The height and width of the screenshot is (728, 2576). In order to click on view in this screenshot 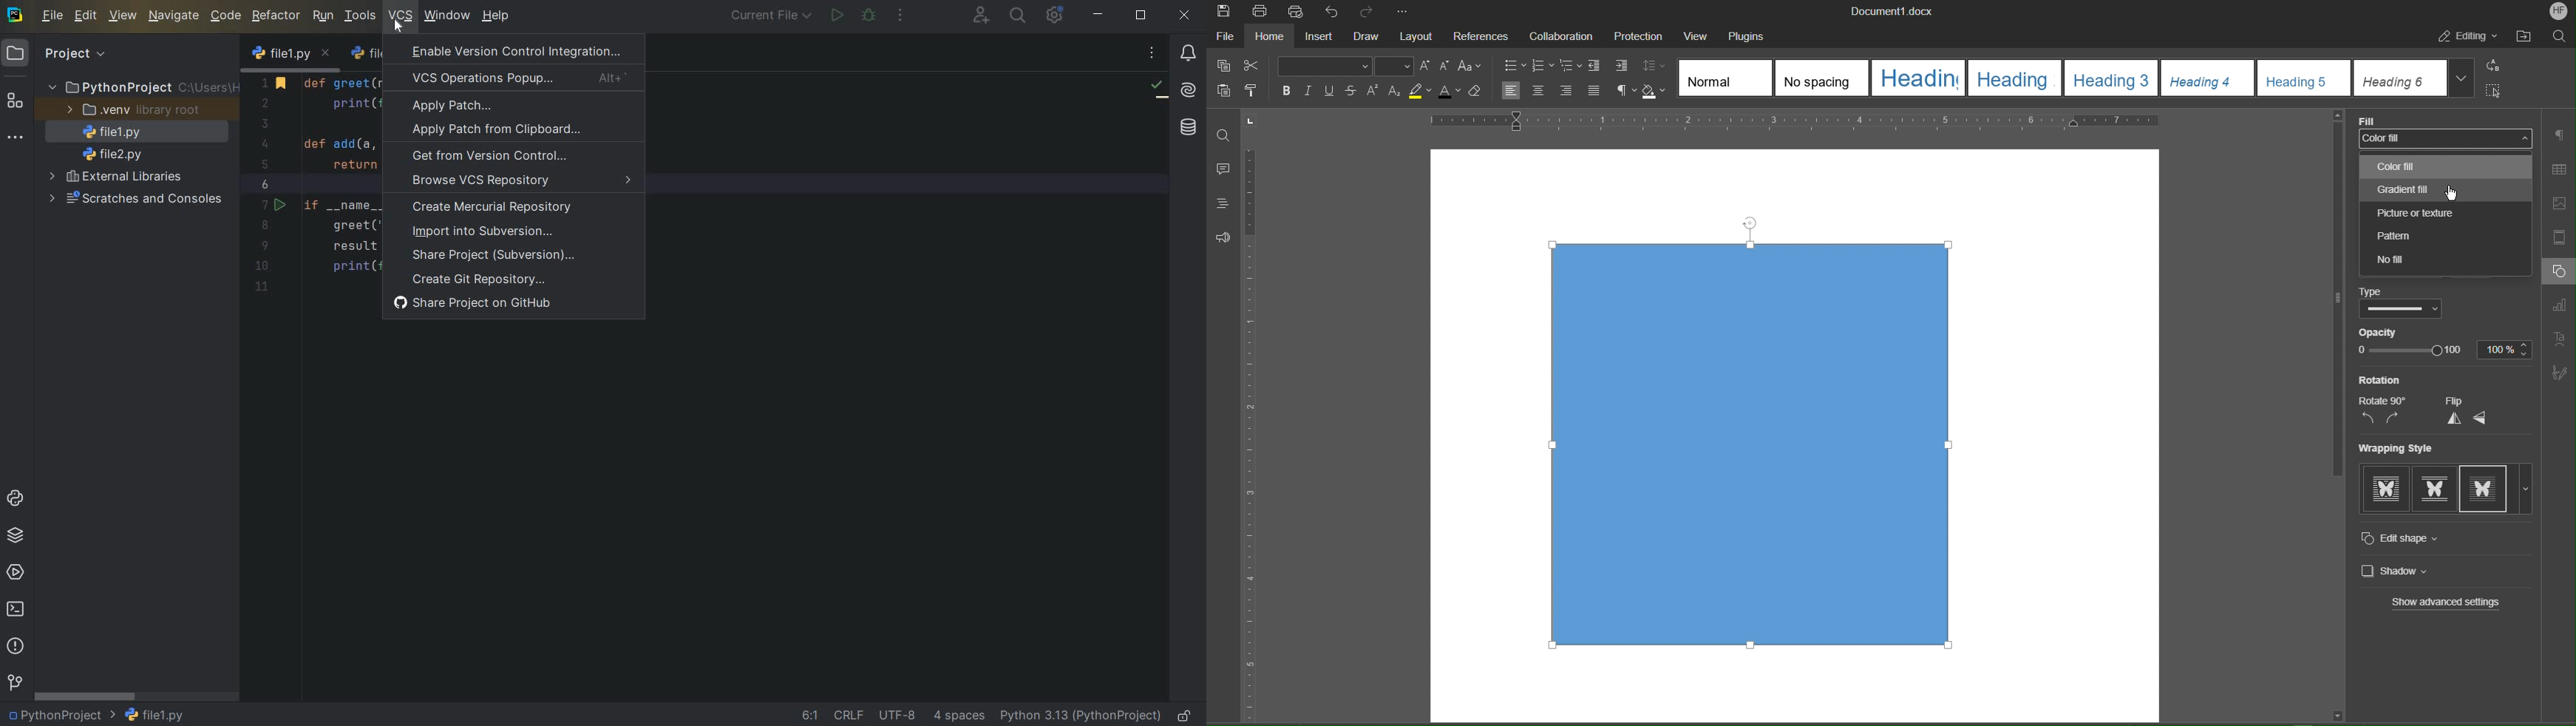, I will do `click(124, 16)`.